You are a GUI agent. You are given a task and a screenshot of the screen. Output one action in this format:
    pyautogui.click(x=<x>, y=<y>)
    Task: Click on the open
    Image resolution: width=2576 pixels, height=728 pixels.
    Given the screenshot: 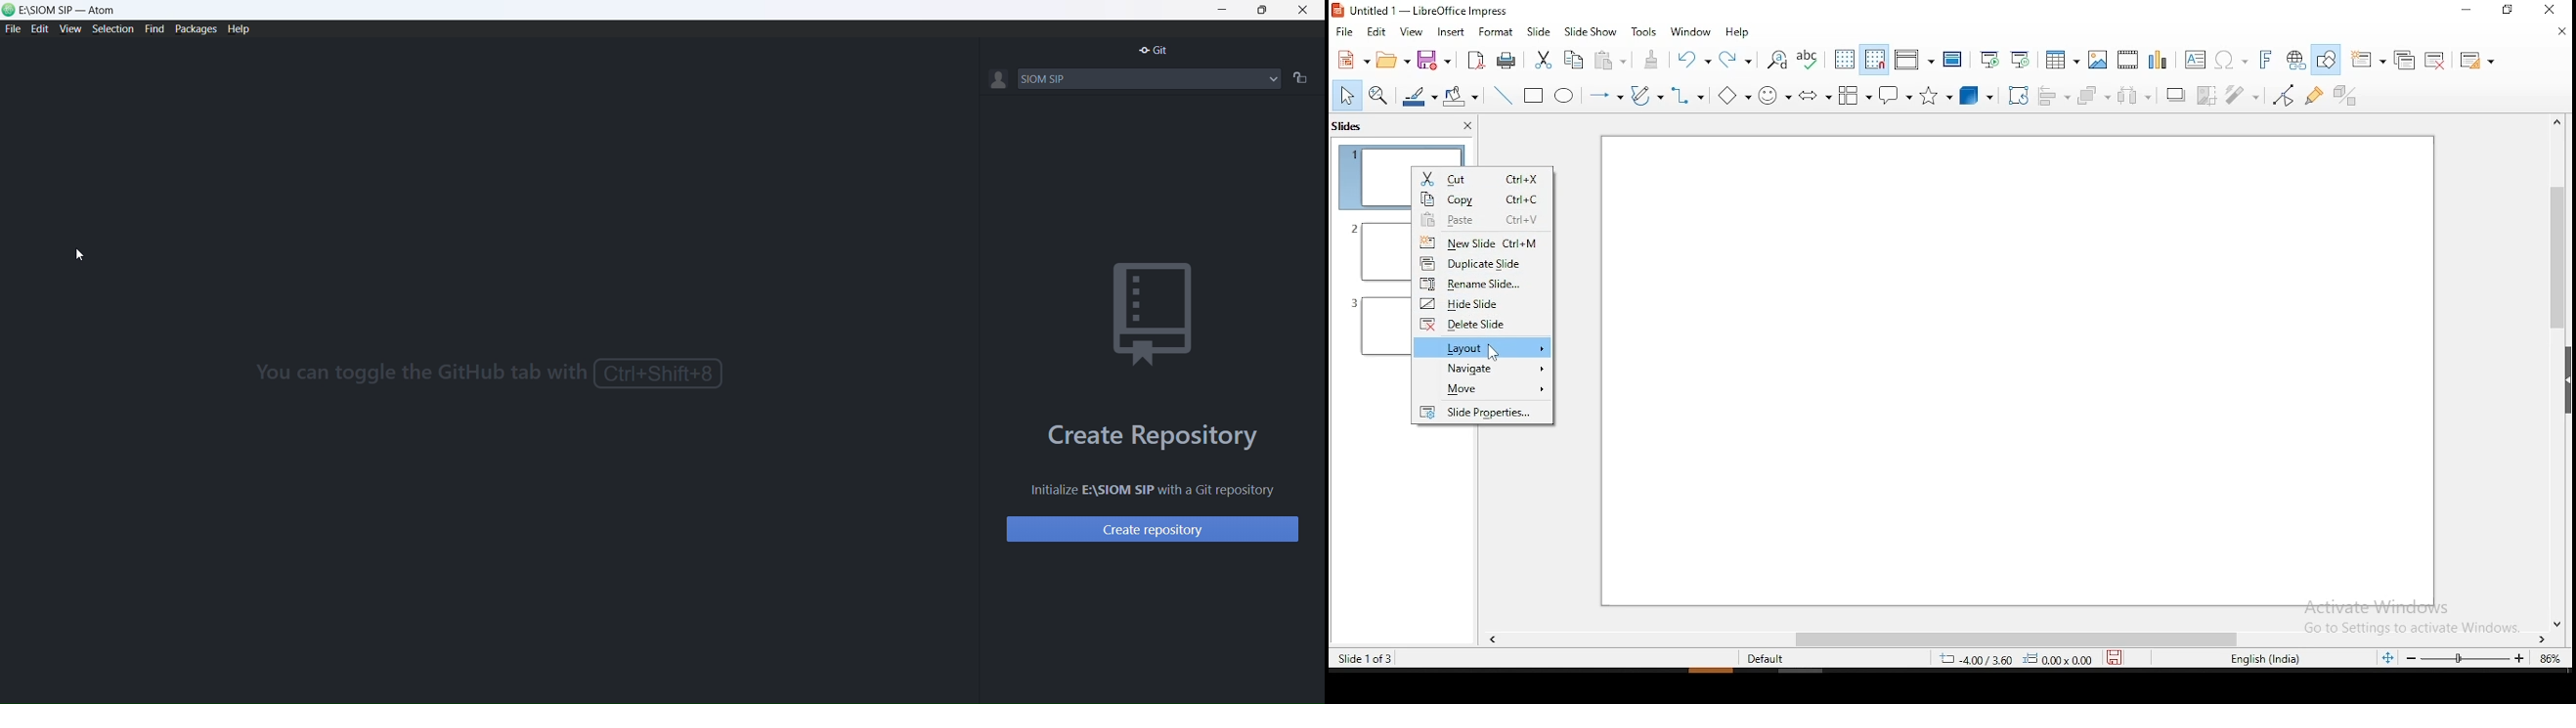 What is the action you would take?
    pyautogui.click(x=1393, y=58)
    